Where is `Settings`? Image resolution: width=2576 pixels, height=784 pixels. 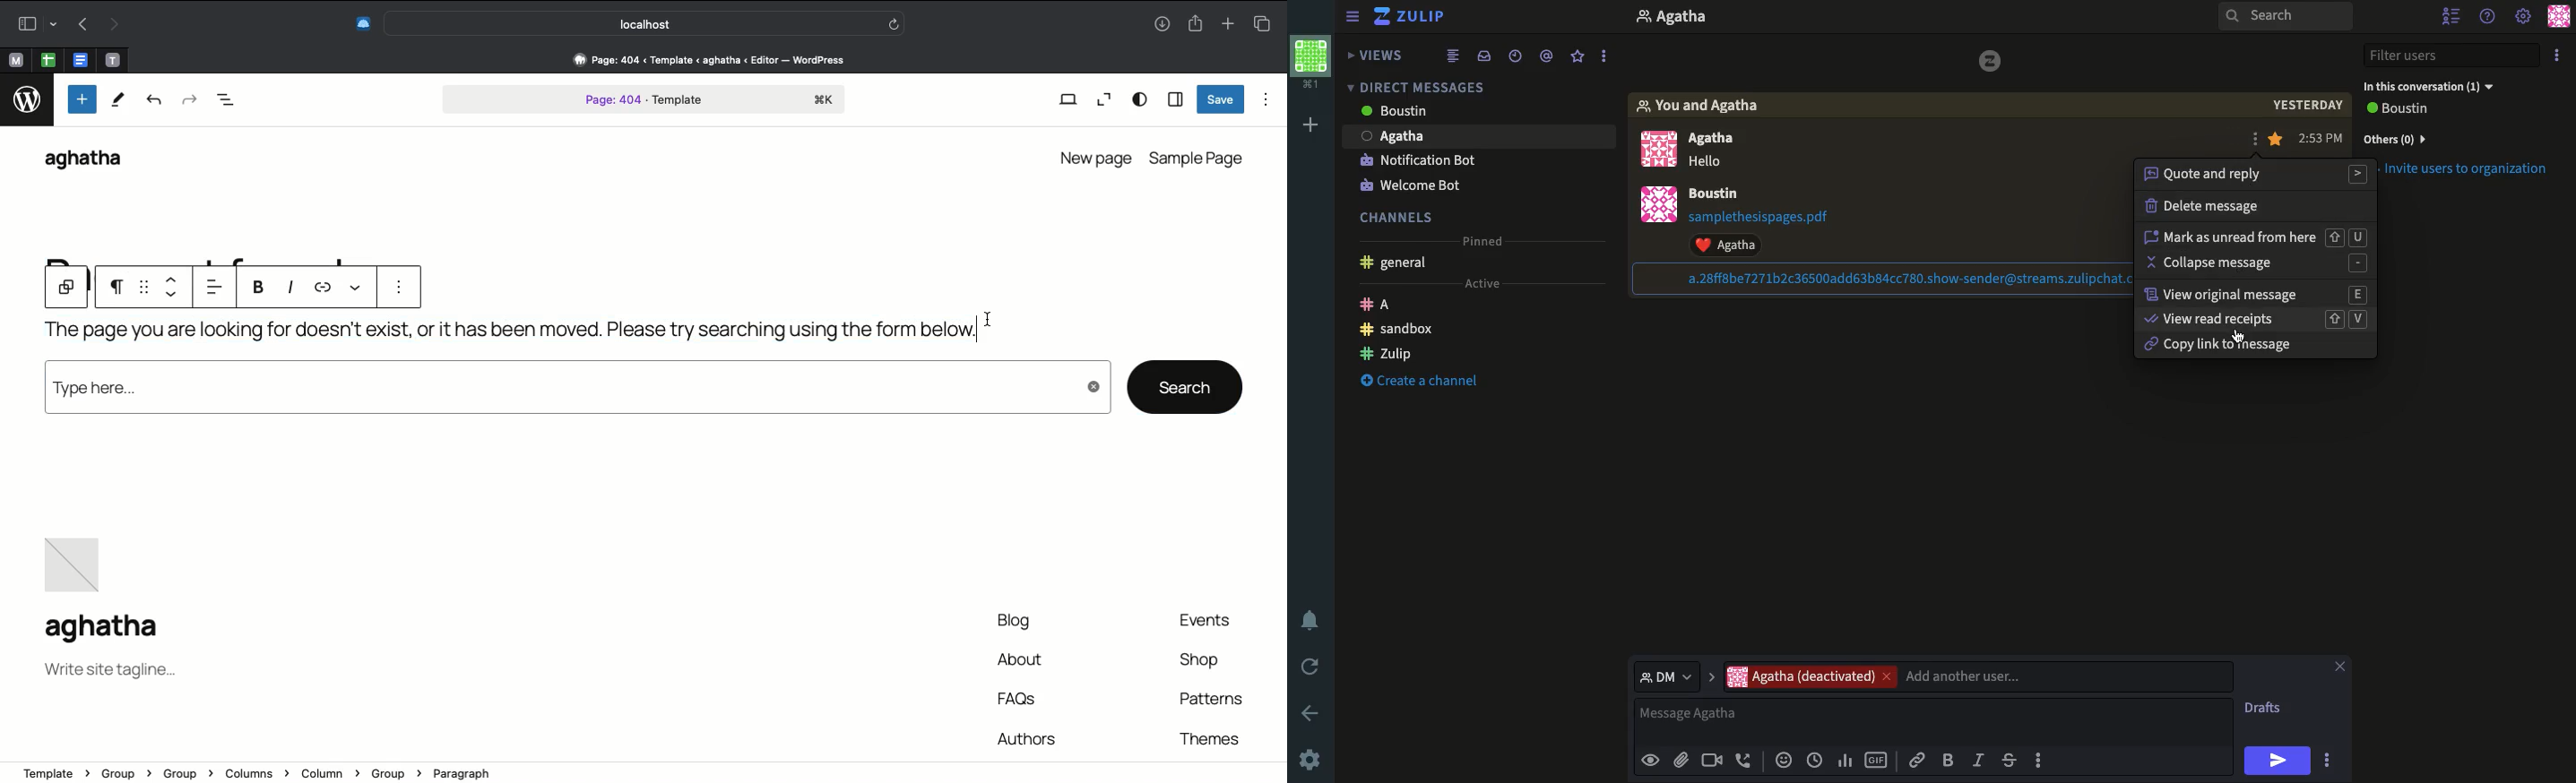
Settings is located at coordinates (1310, 761).